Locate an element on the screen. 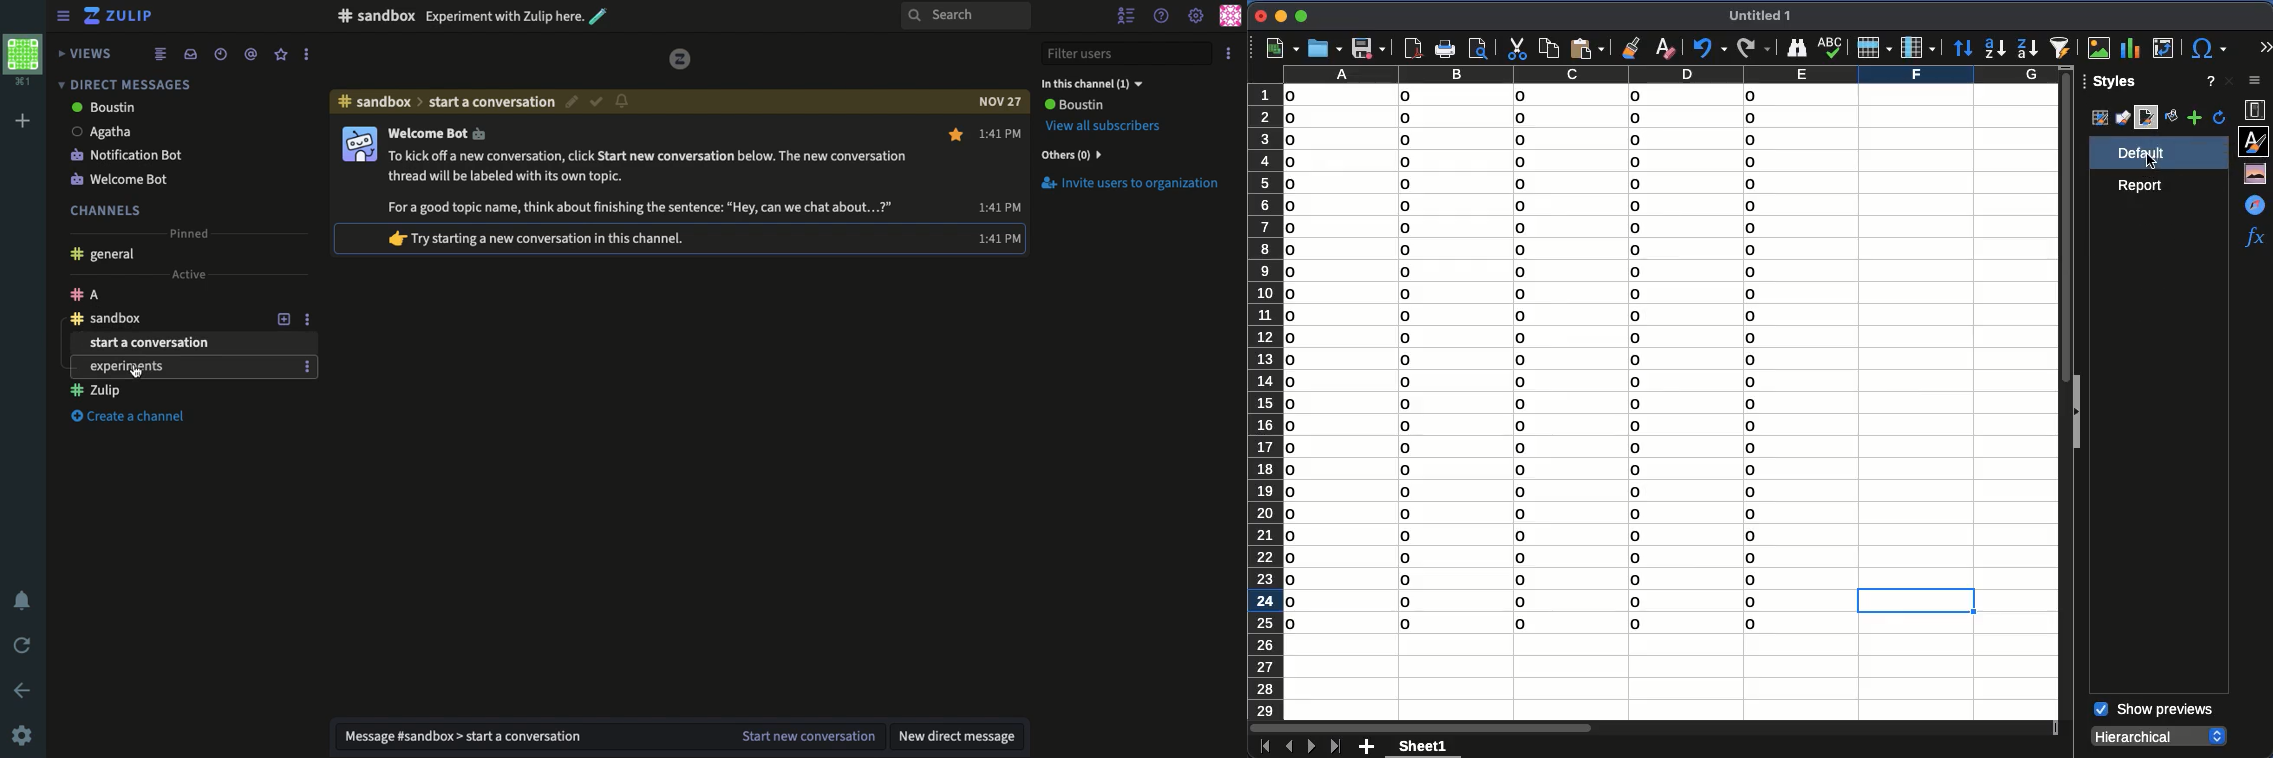  Others is located at coordinates (1069, 154).